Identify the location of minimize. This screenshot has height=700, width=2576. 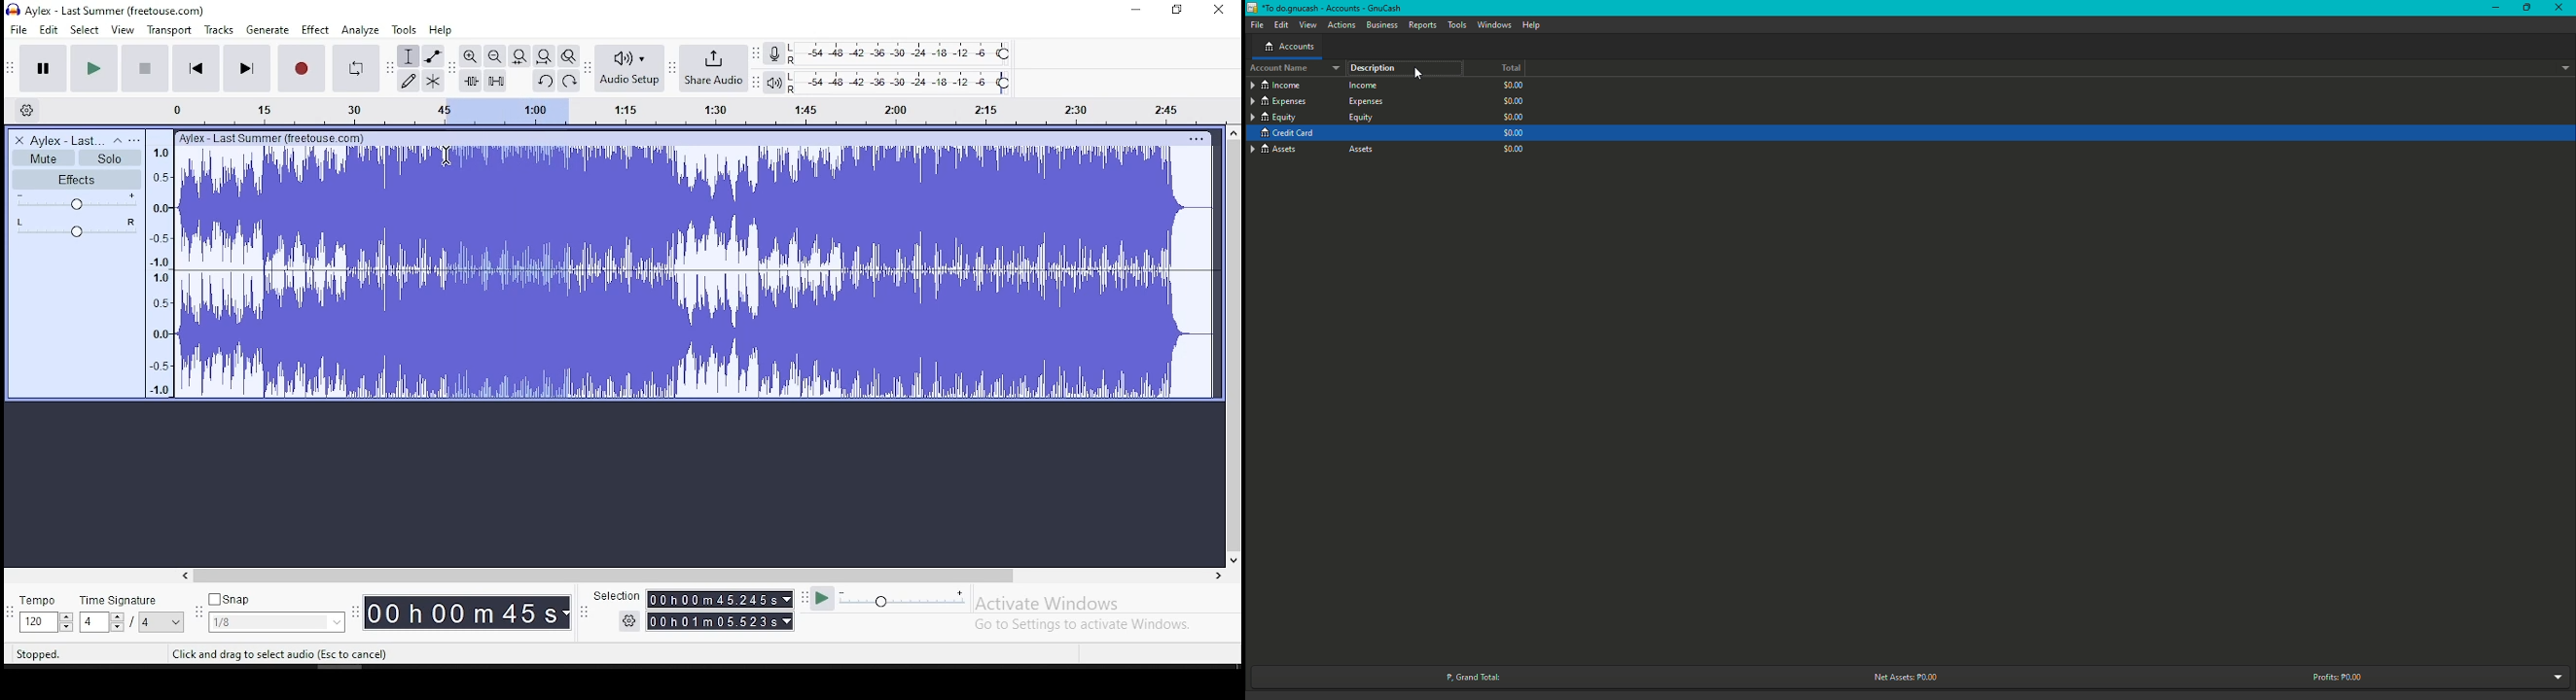
(1136, 10).